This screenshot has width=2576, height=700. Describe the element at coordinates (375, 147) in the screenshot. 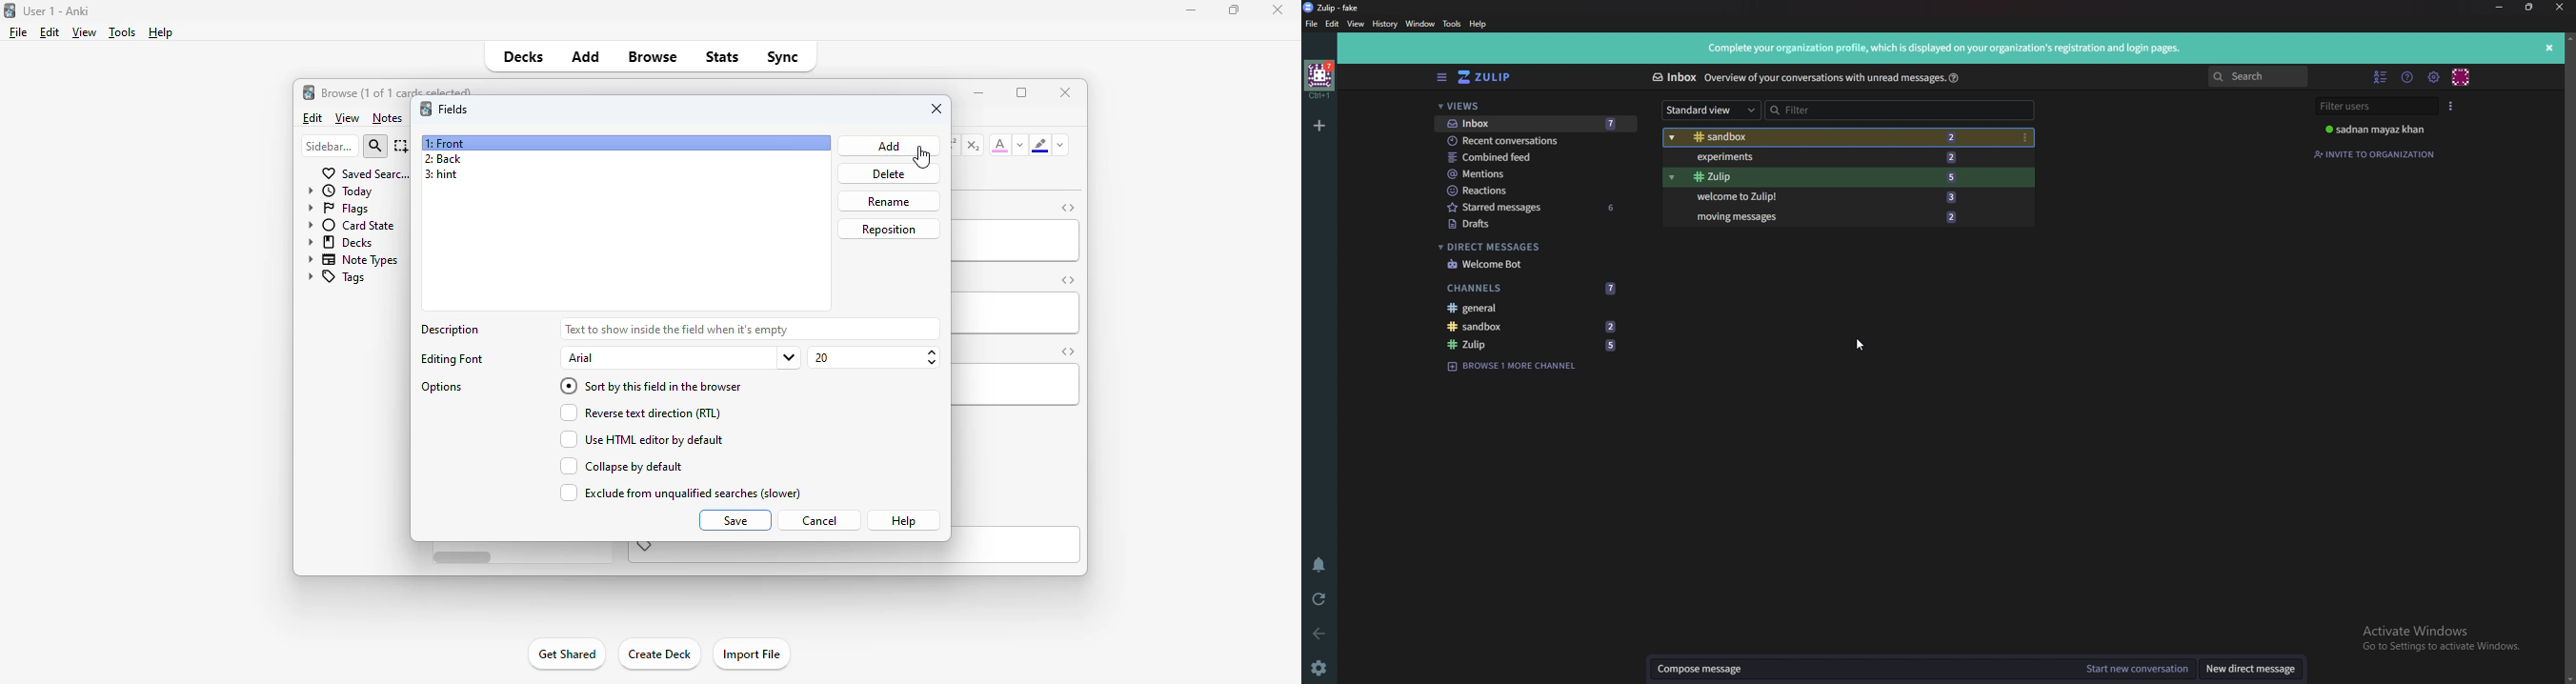

I see `search` at that location.